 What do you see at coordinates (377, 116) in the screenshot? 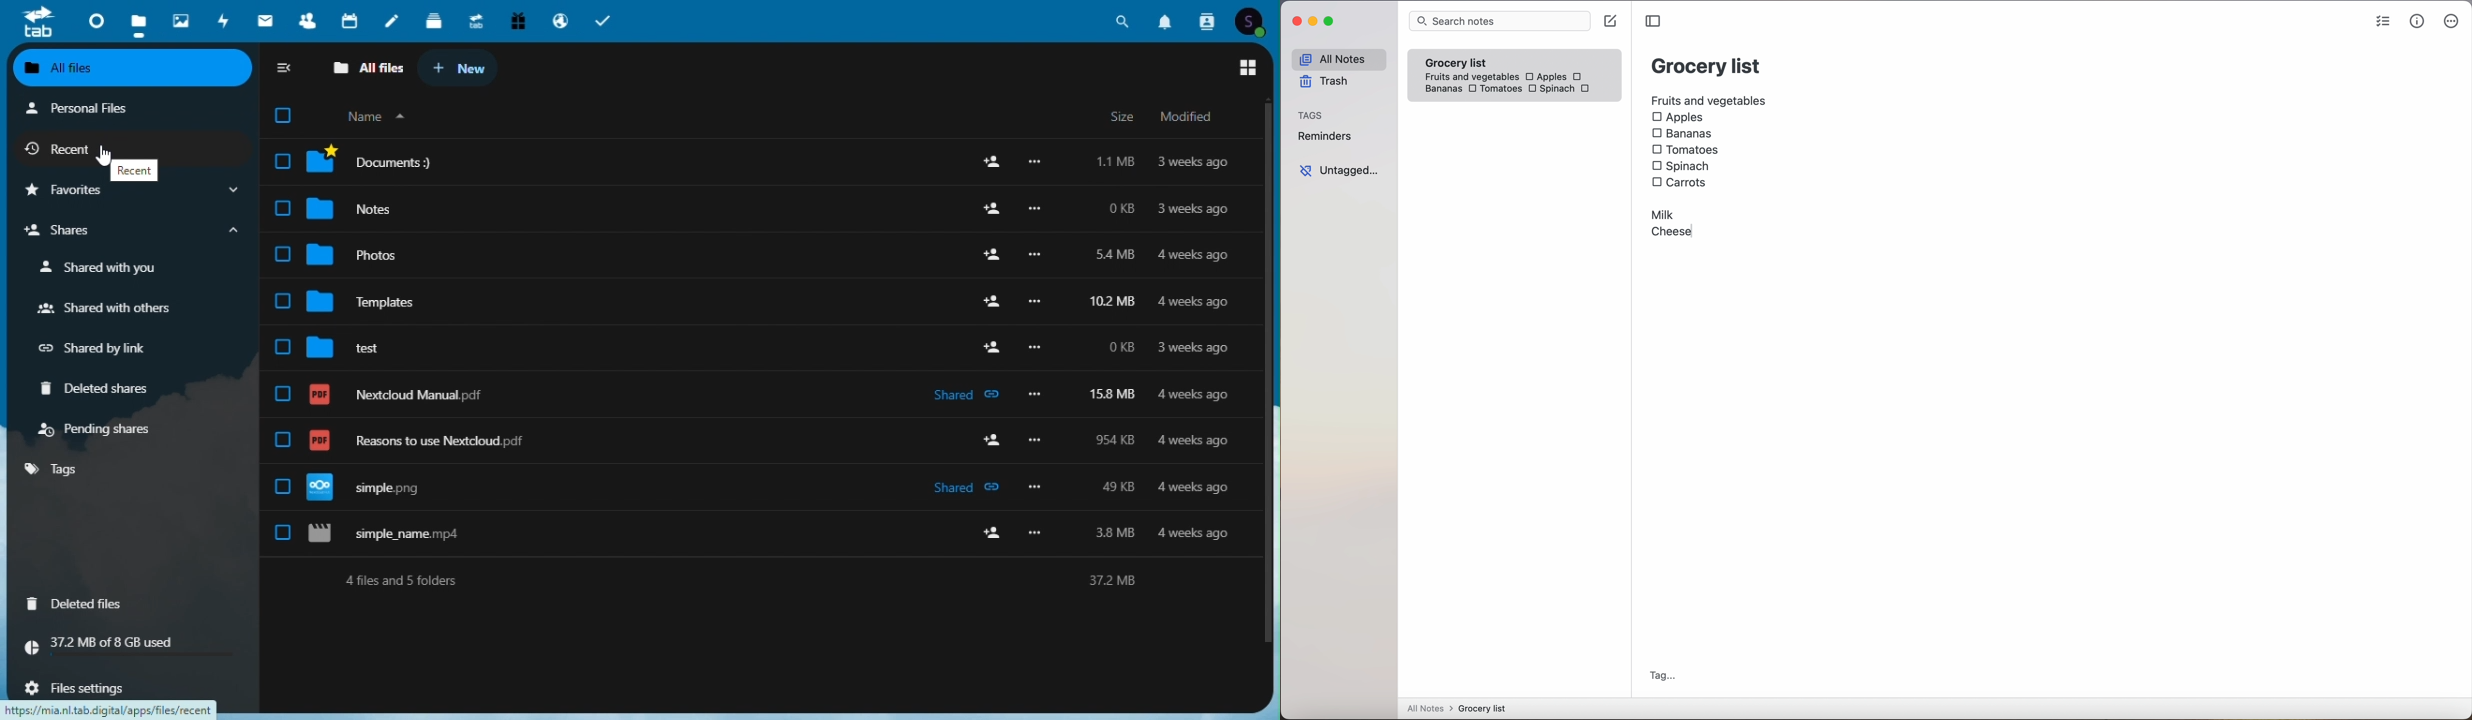
I see `Organised by name` at bounding box center [377, 116].